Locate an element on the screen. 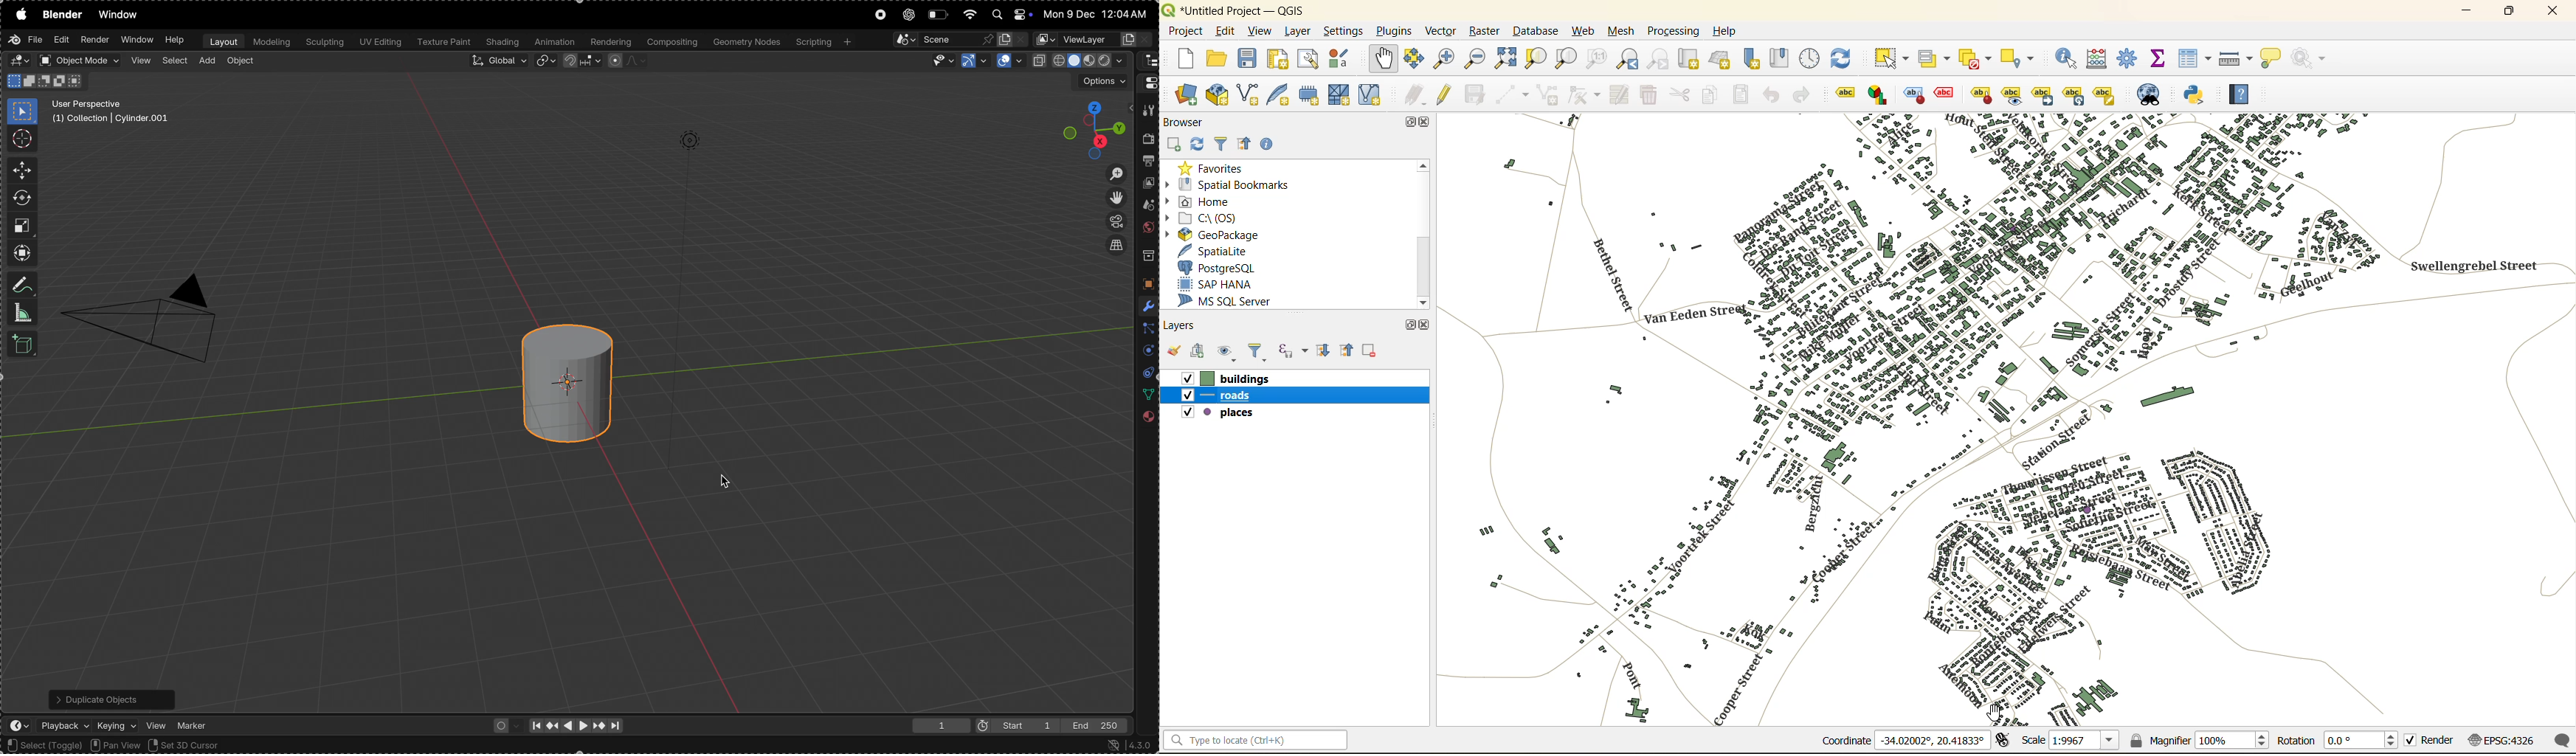 The image size is (2576, 756). Window is located at coordinates (121, 16).